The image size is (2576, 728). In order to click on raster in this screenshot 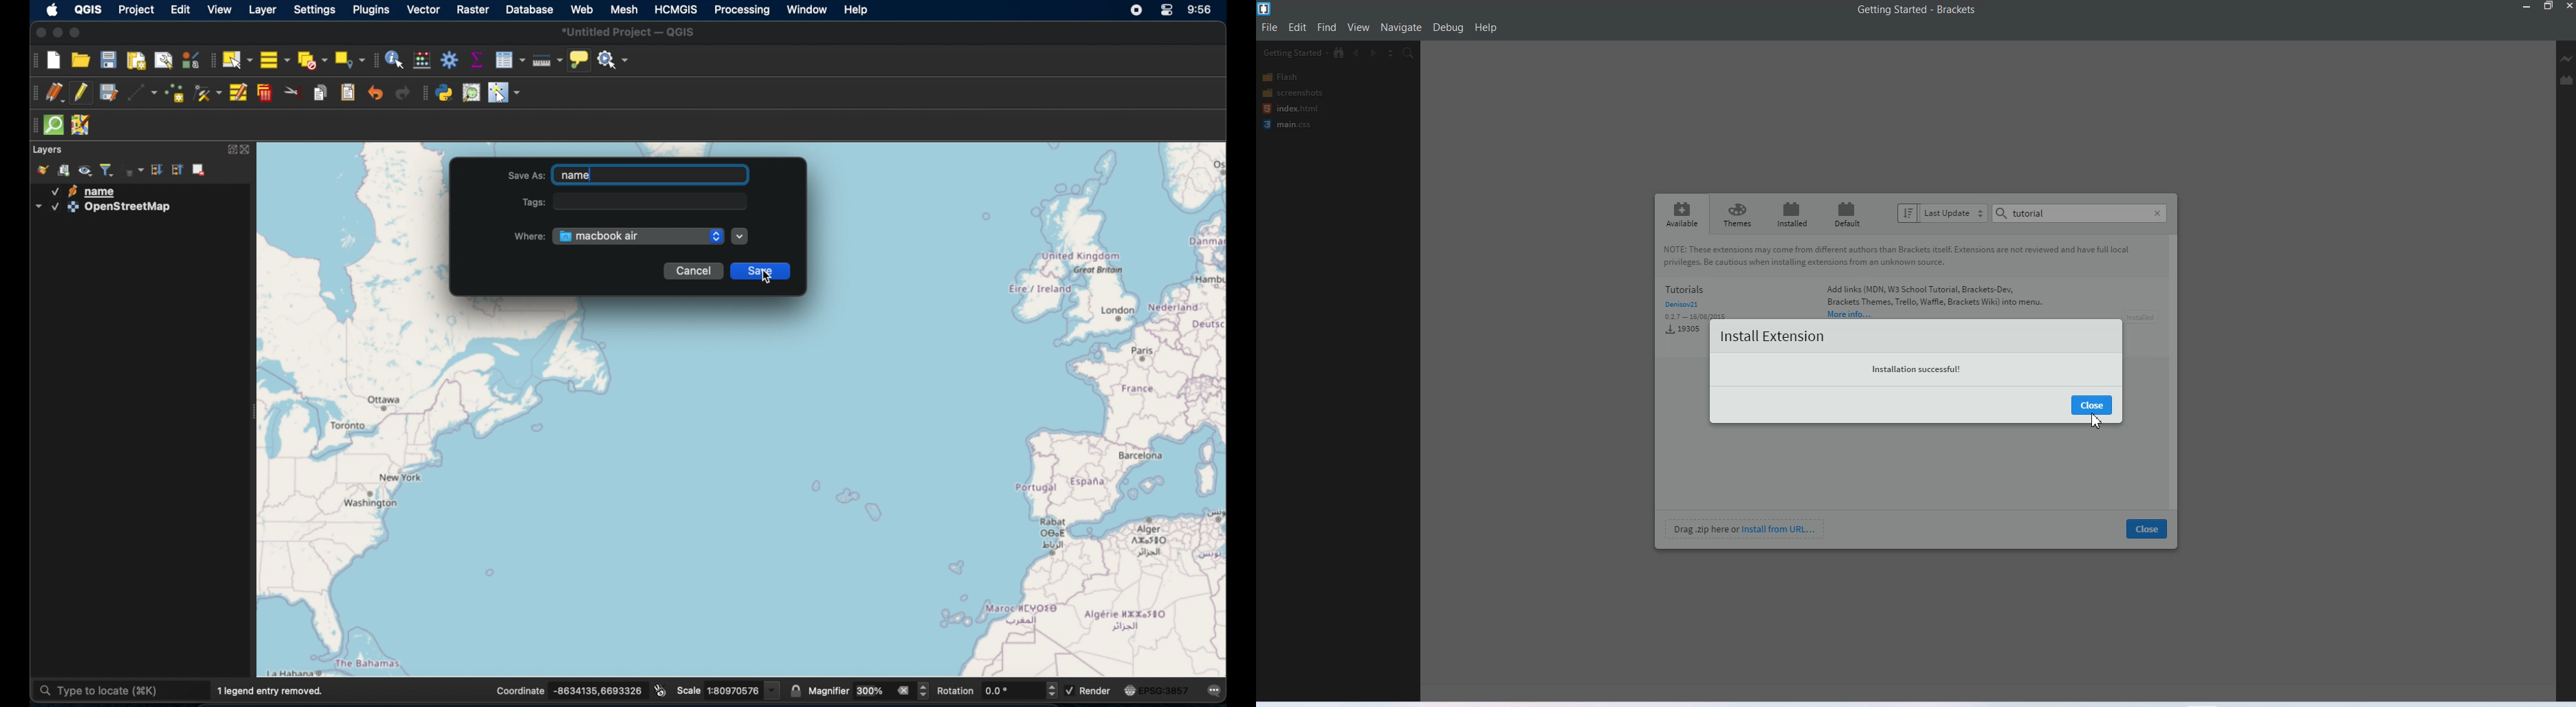, I will do `click(473, 10)`.